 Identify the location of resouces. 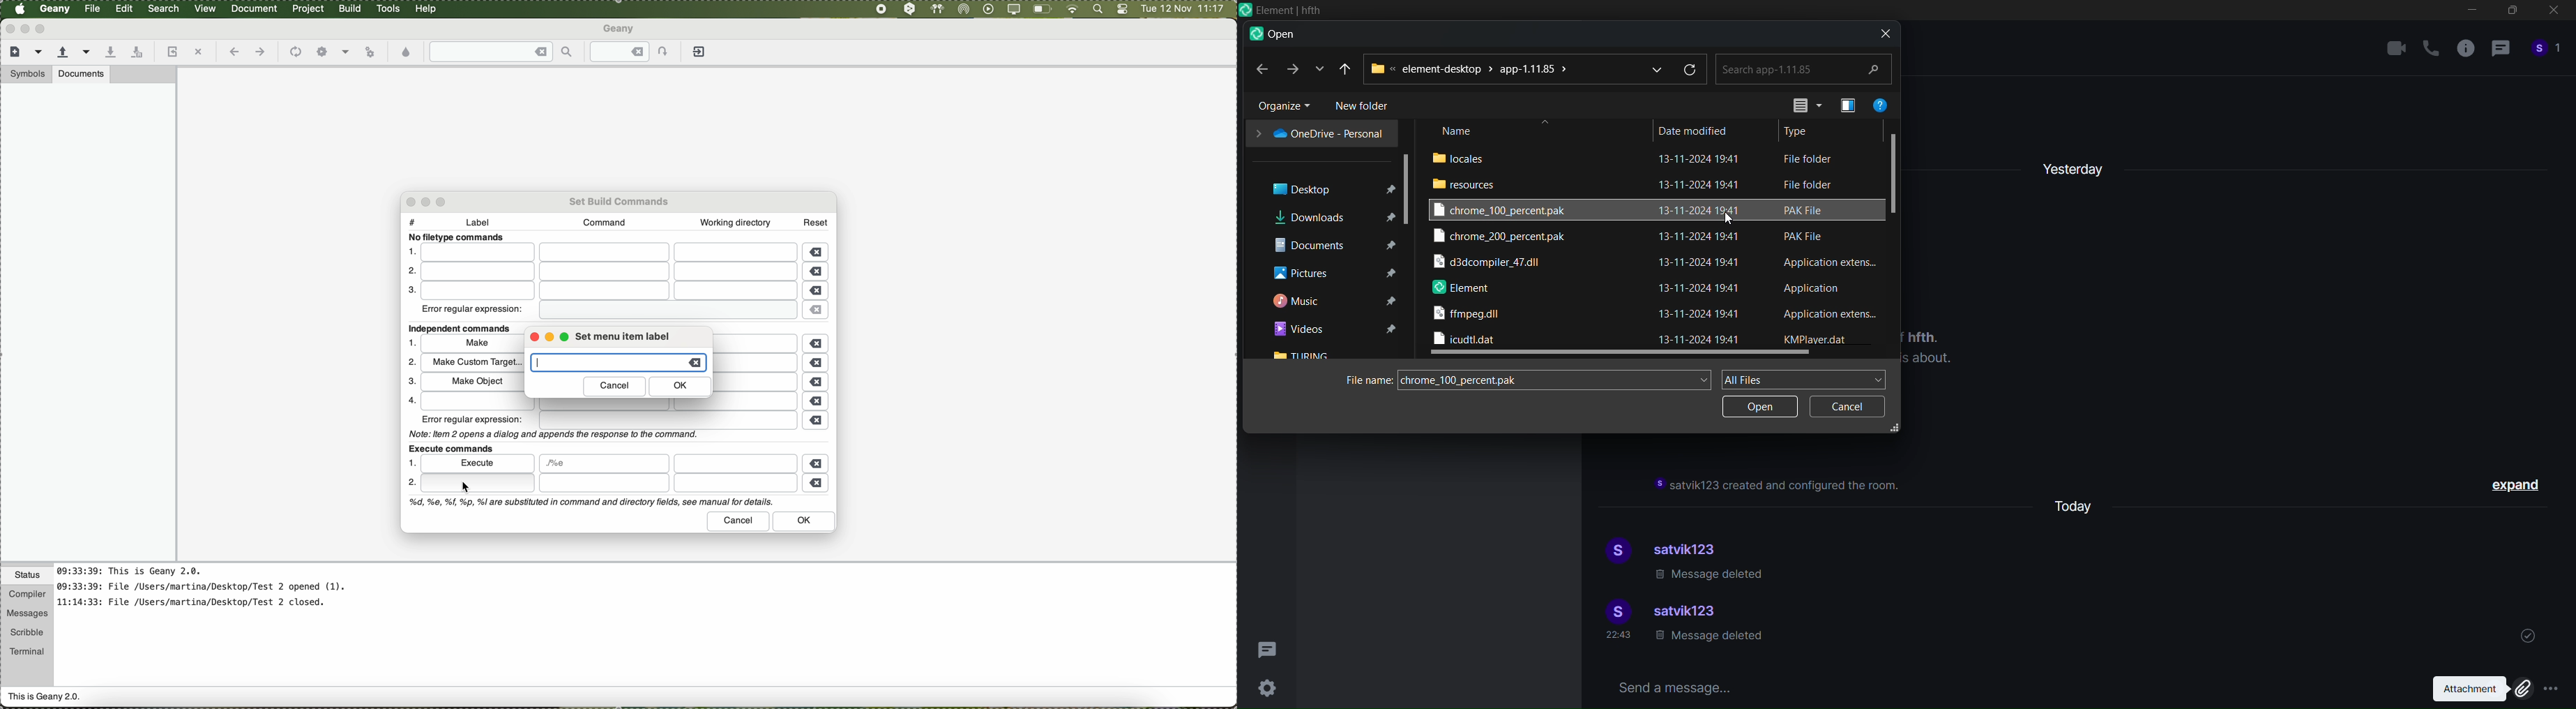
(1467, 184).